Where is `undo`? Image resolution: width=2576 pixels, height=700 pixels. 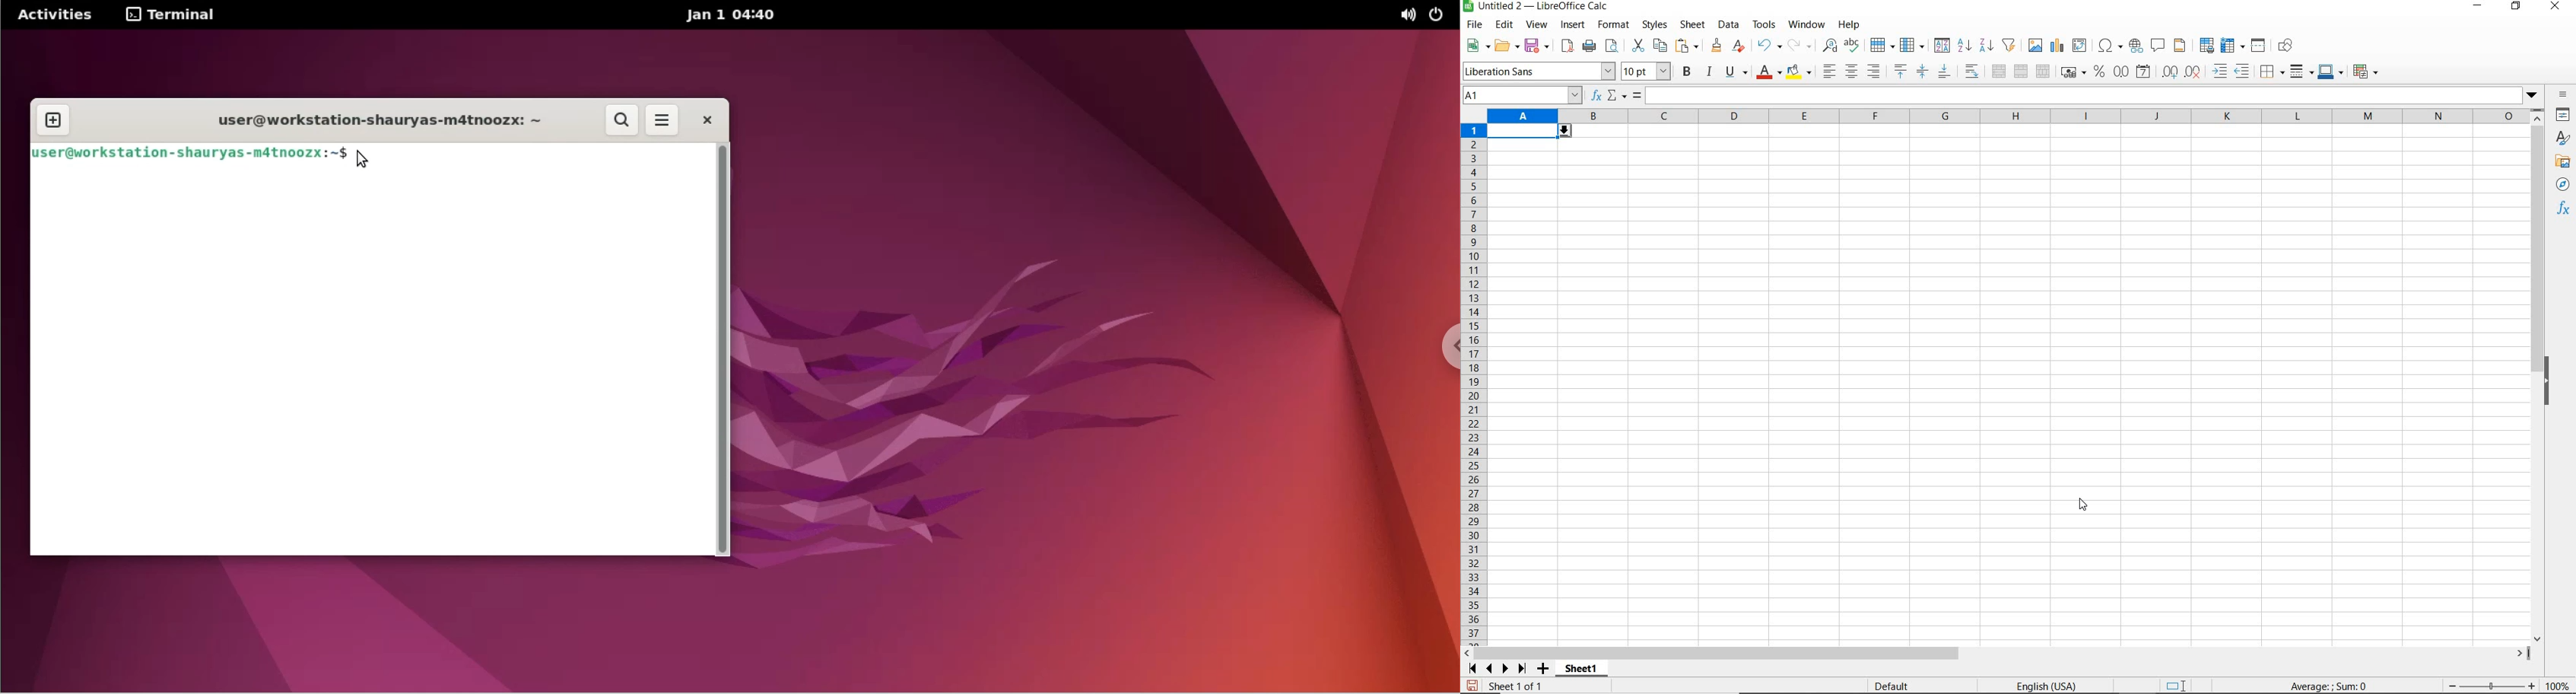
undo is located at coordinates (1769, 46).